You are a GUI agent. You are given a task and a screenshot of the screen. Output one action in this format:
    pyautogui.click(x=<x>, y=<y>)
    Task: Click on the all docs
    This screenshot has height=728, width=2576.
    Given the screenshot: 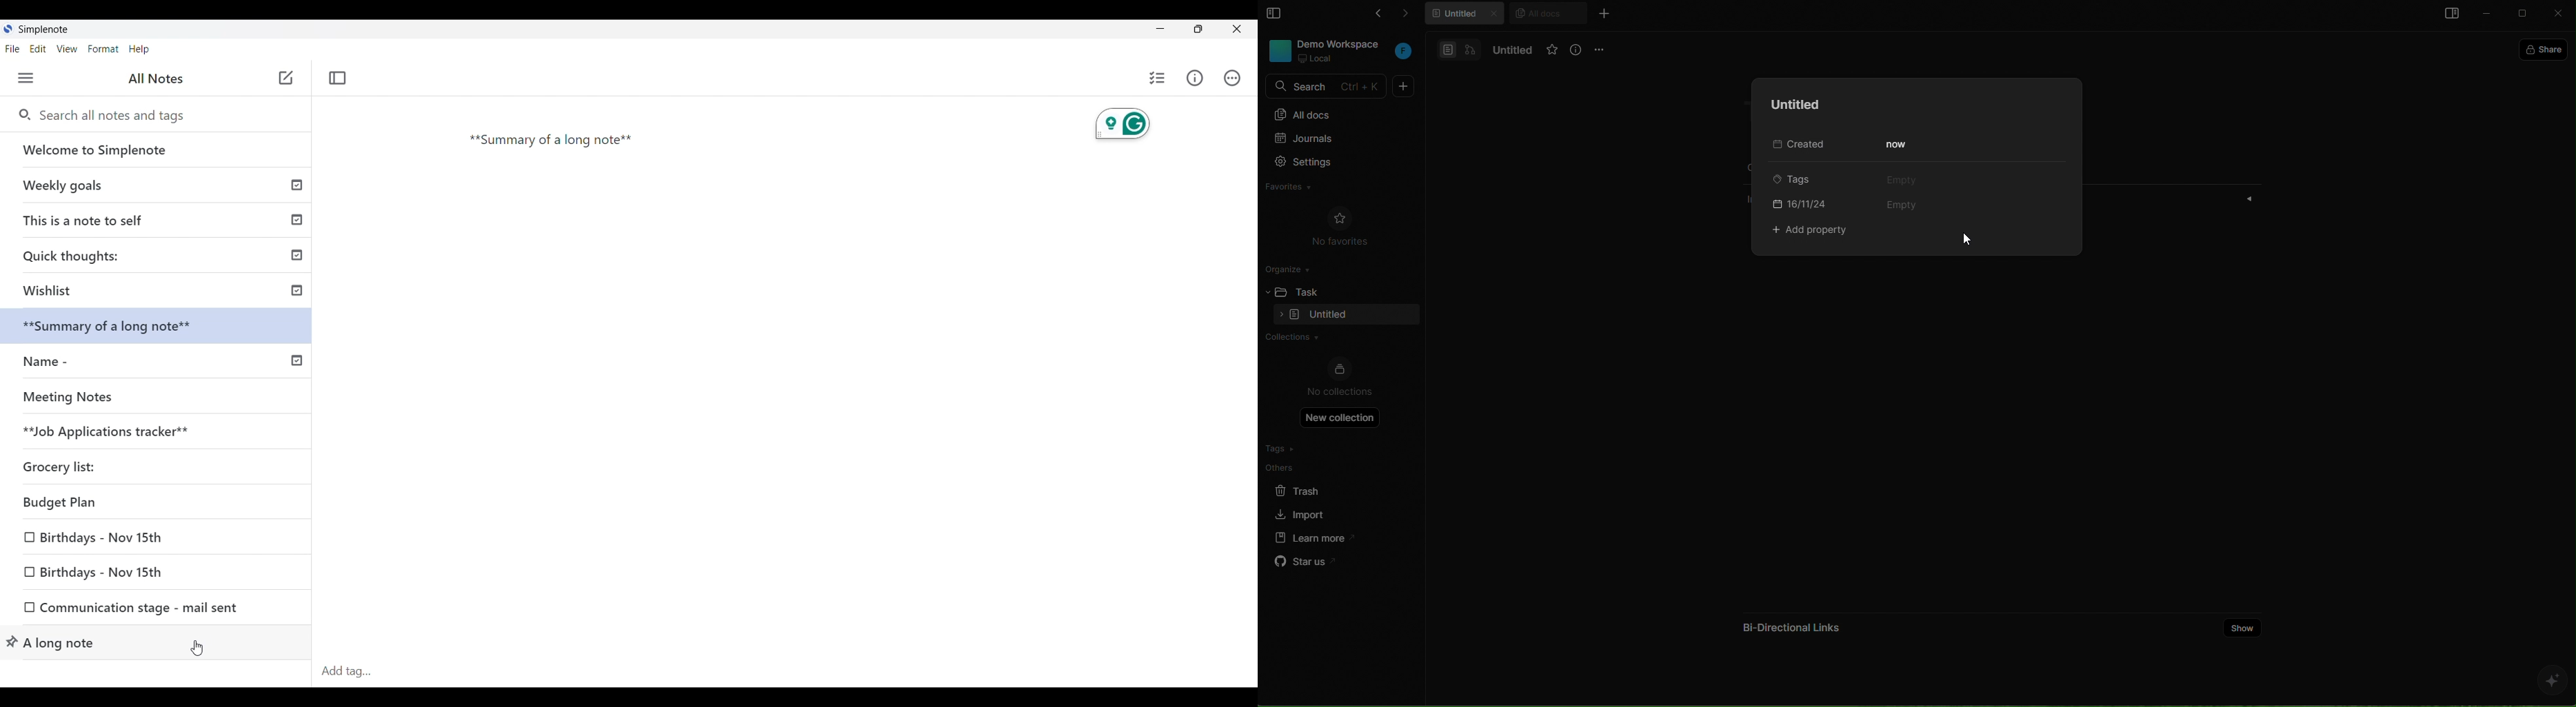 What is the action you would take?
    pyautogui.click(x=1547, y=12)
    